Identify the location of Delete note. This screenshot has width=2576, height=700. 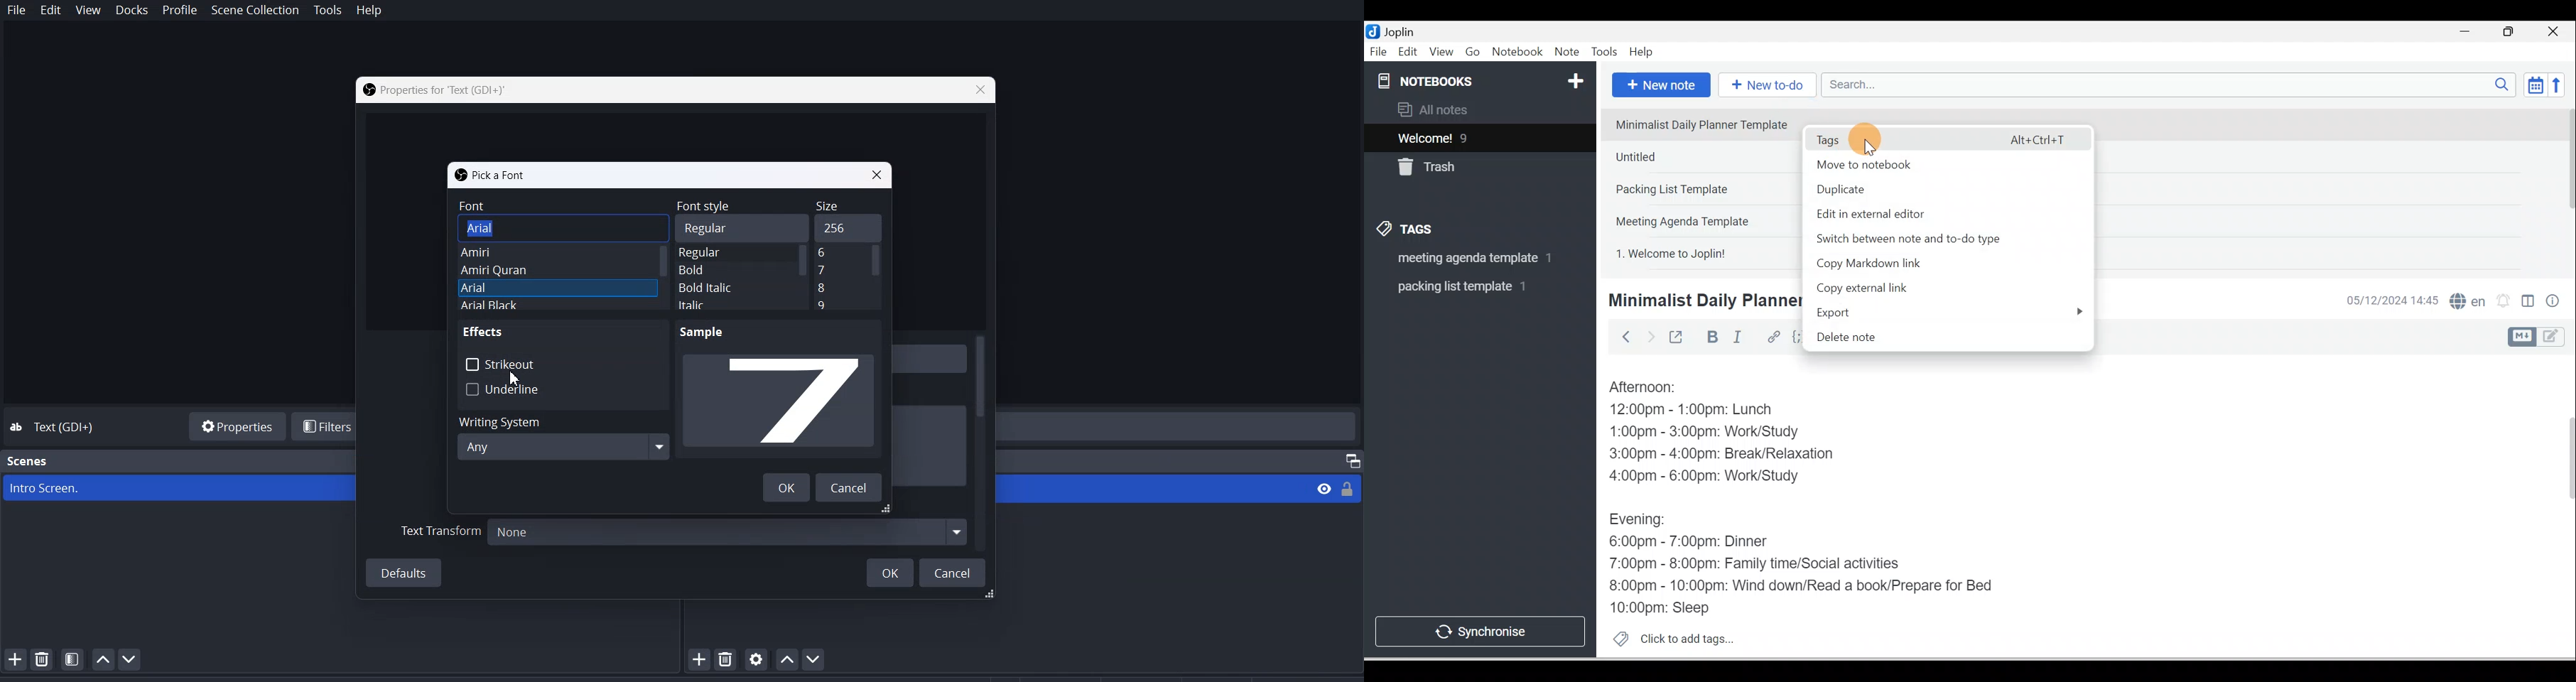
(1943, 338).